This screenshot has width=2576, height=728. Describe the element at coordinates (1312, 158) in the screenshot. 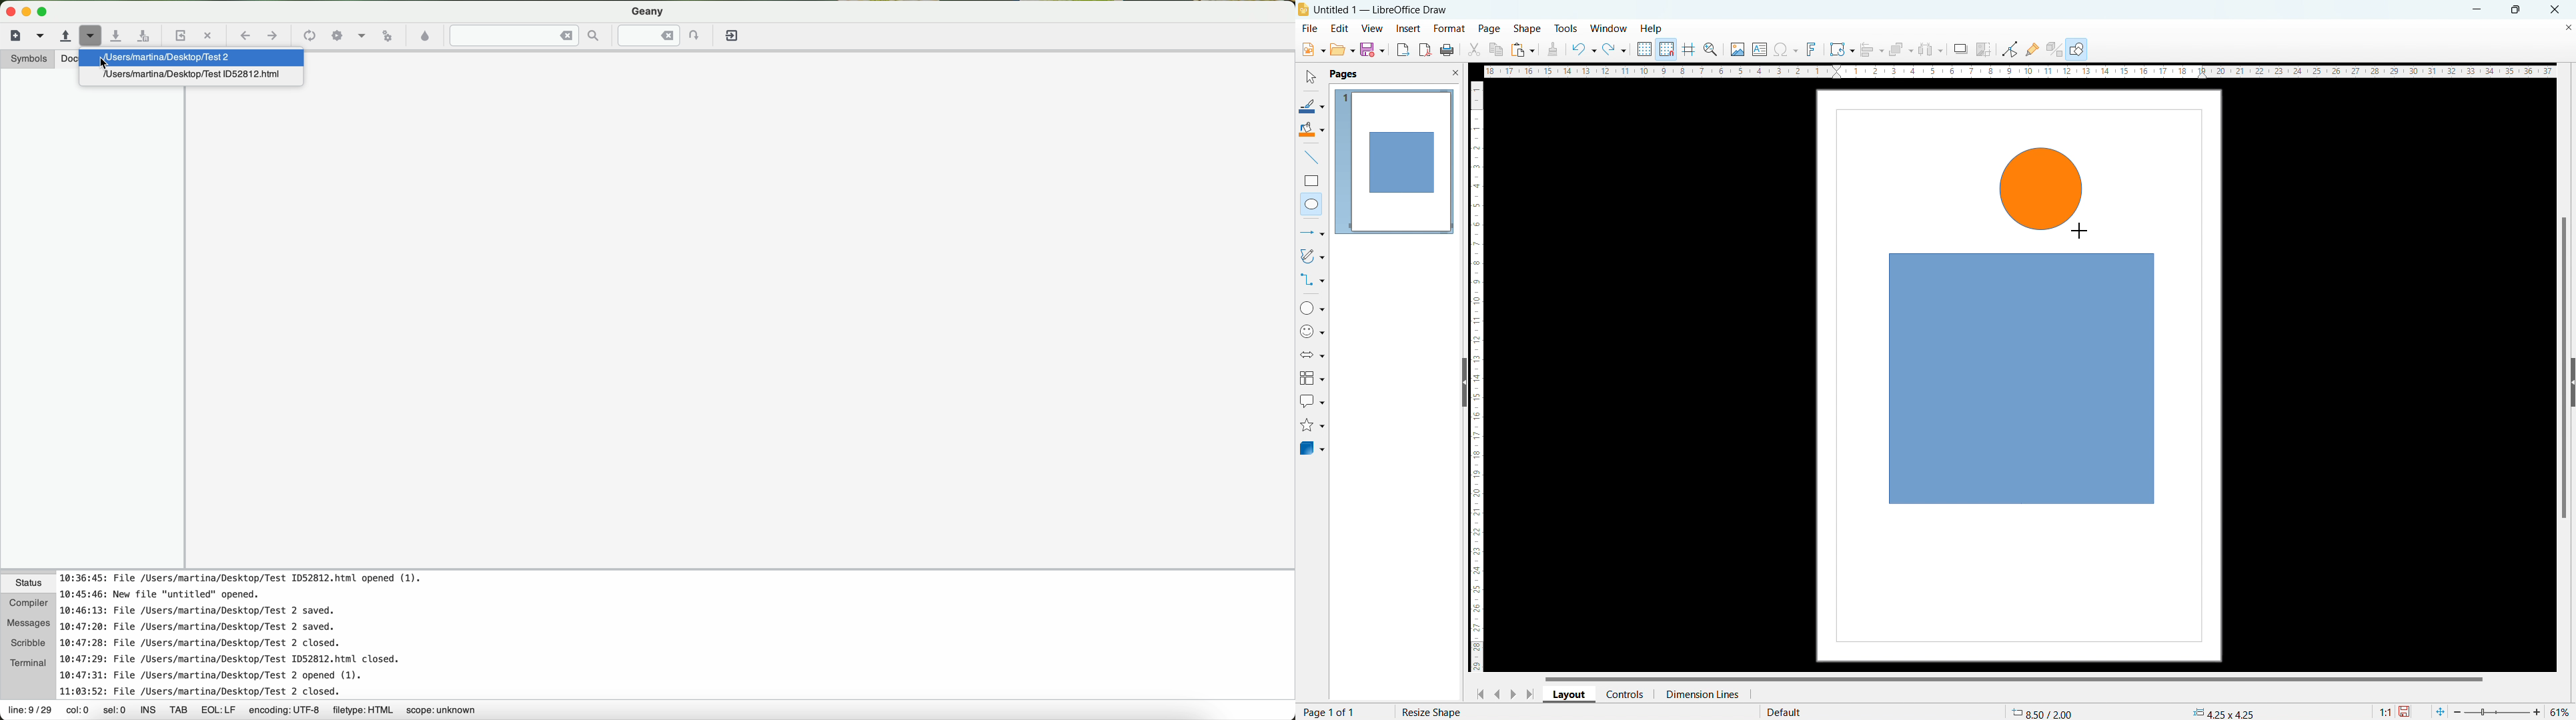

I see `line` at that location.